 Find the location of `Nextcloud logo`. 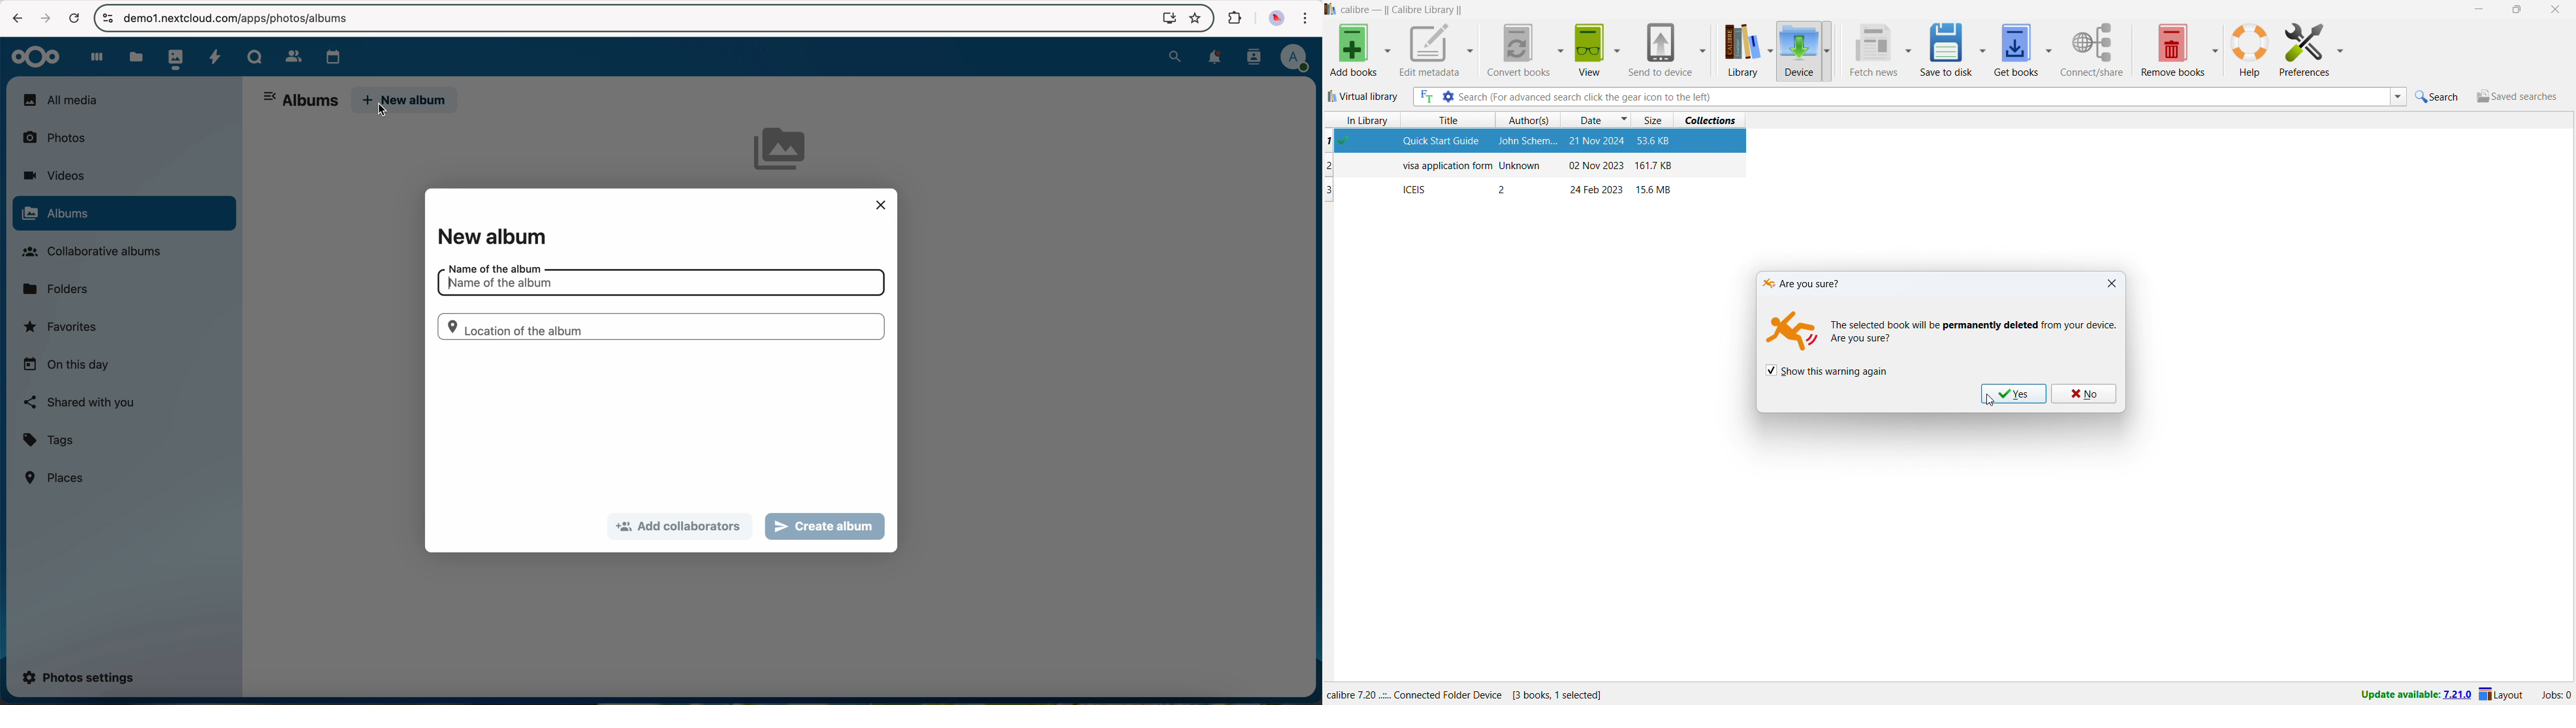

Nextcloud logo is located at coordinates (31, 56).